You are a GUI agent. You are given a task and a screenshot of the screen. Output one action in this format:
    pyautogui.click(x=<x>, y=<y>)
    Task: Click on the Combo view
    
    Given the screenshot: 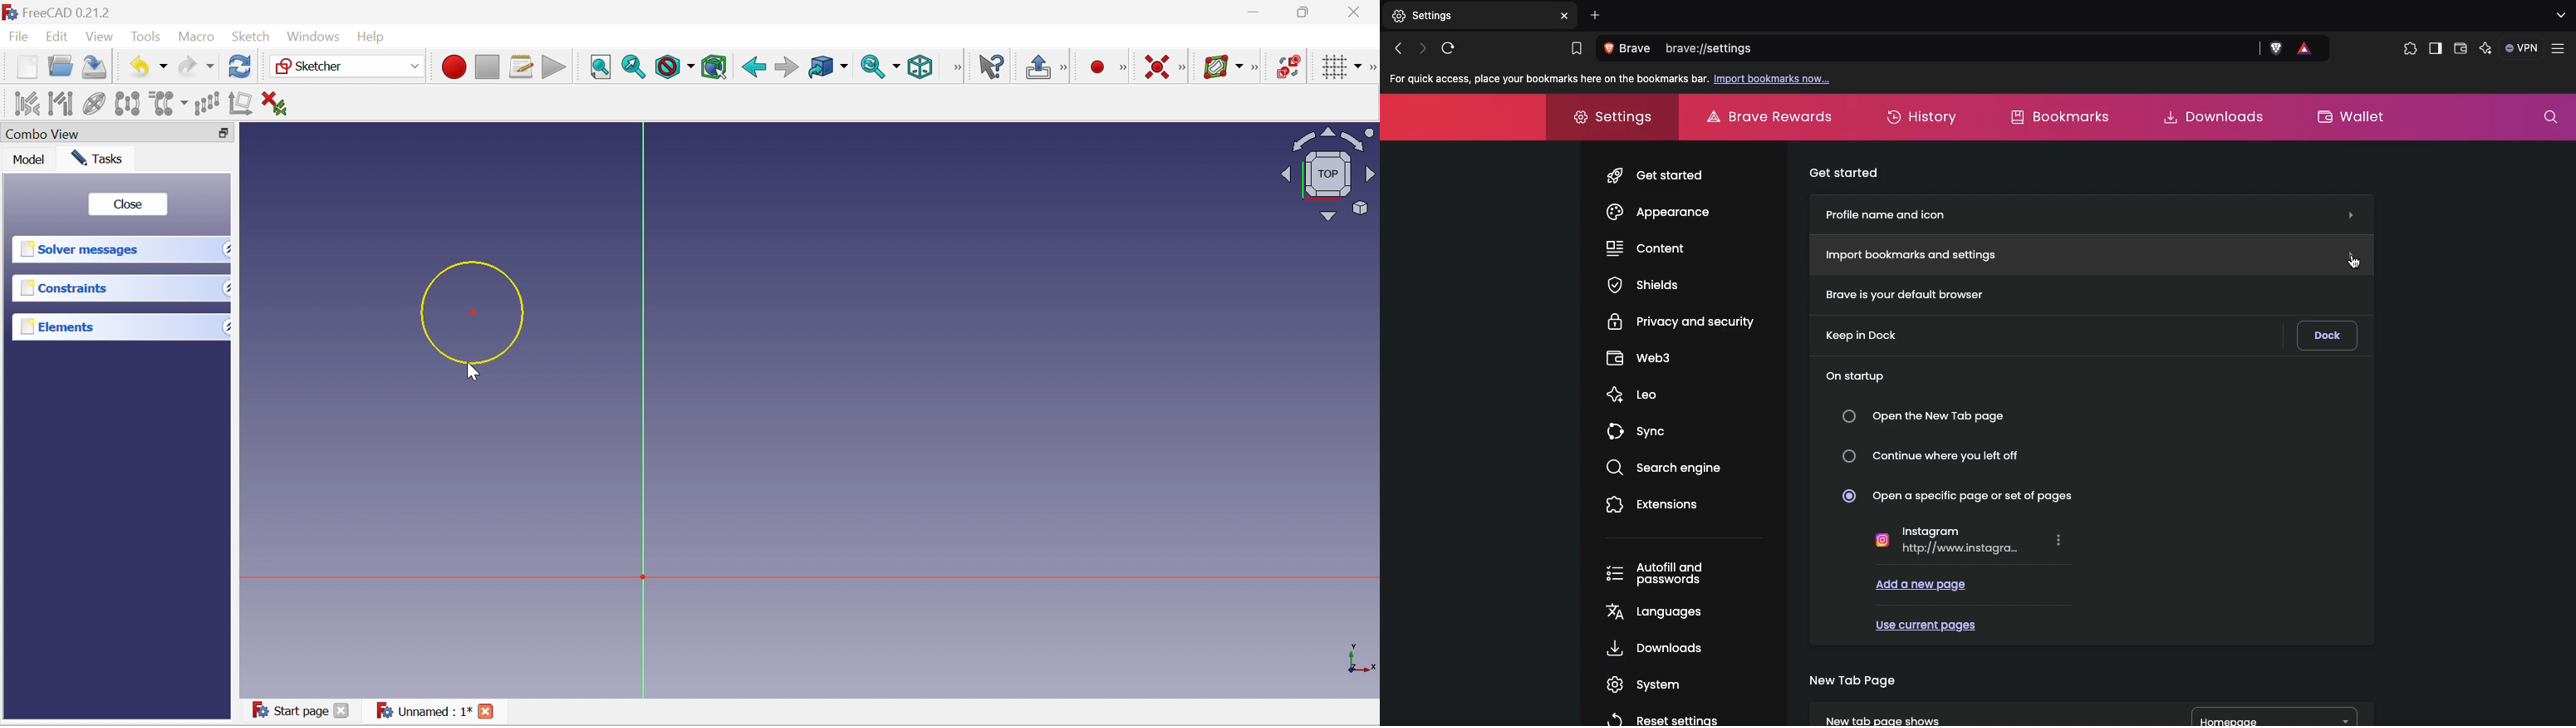 What is the action you would take?
    pyautogui.click(x=44, y=134)
    